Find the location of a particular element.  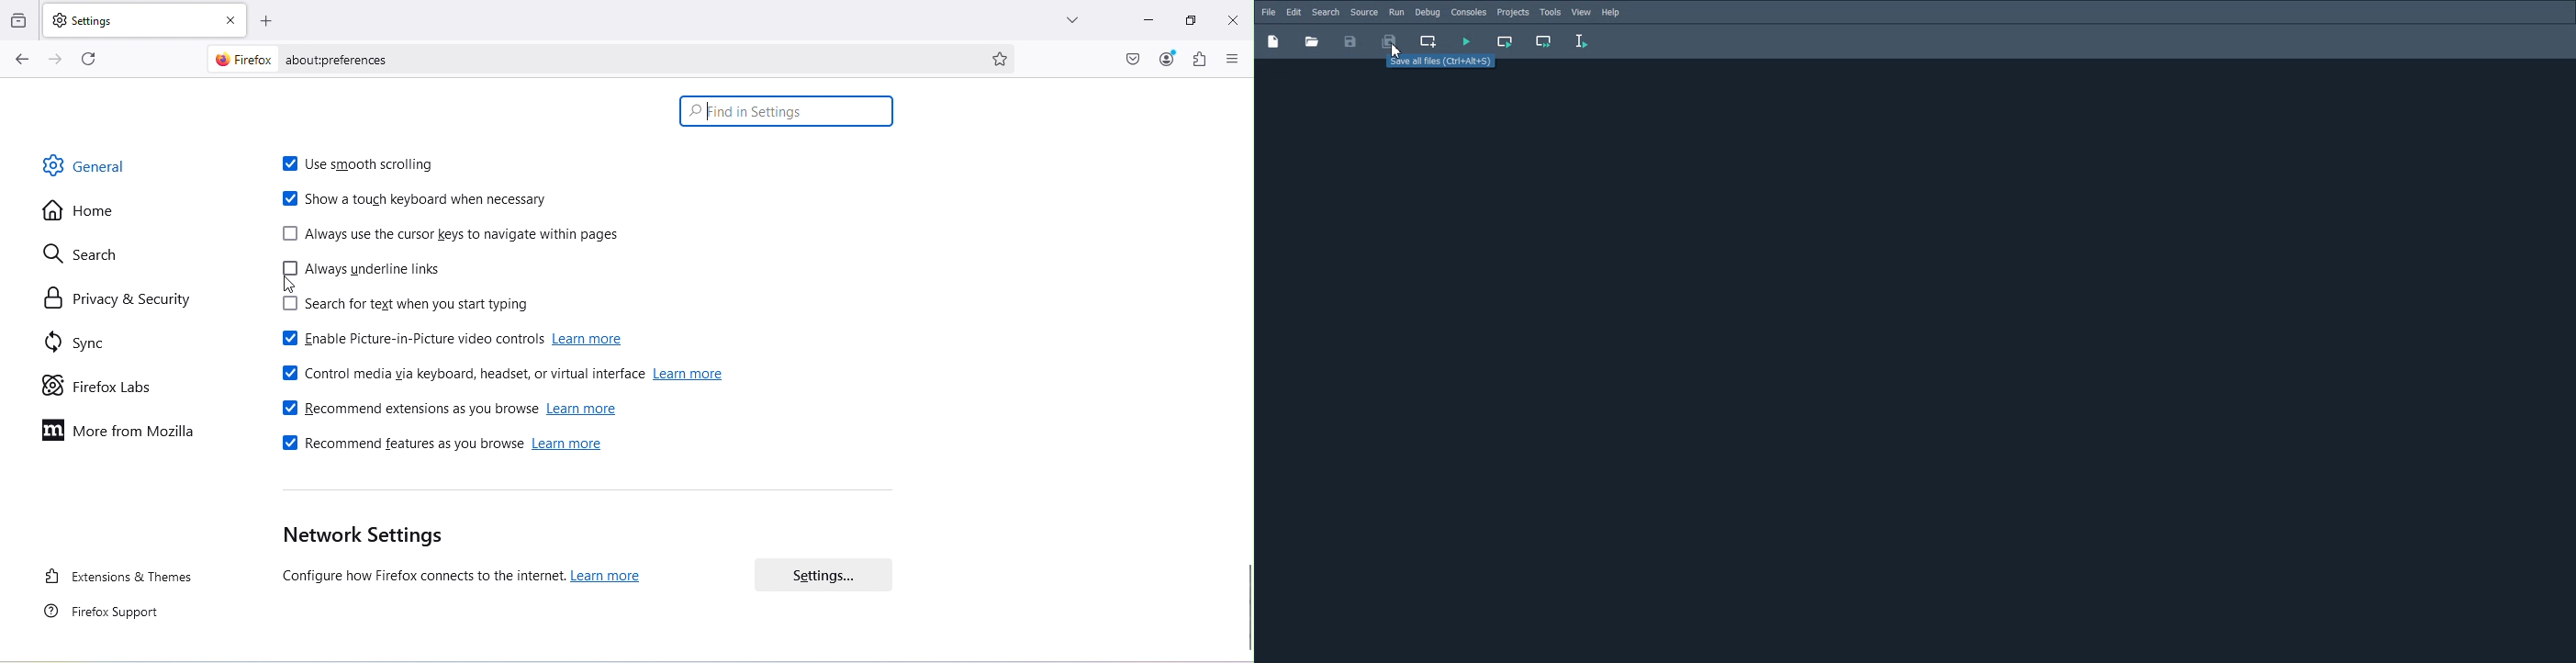

Firefox labs is located at coordinates (86, 384).